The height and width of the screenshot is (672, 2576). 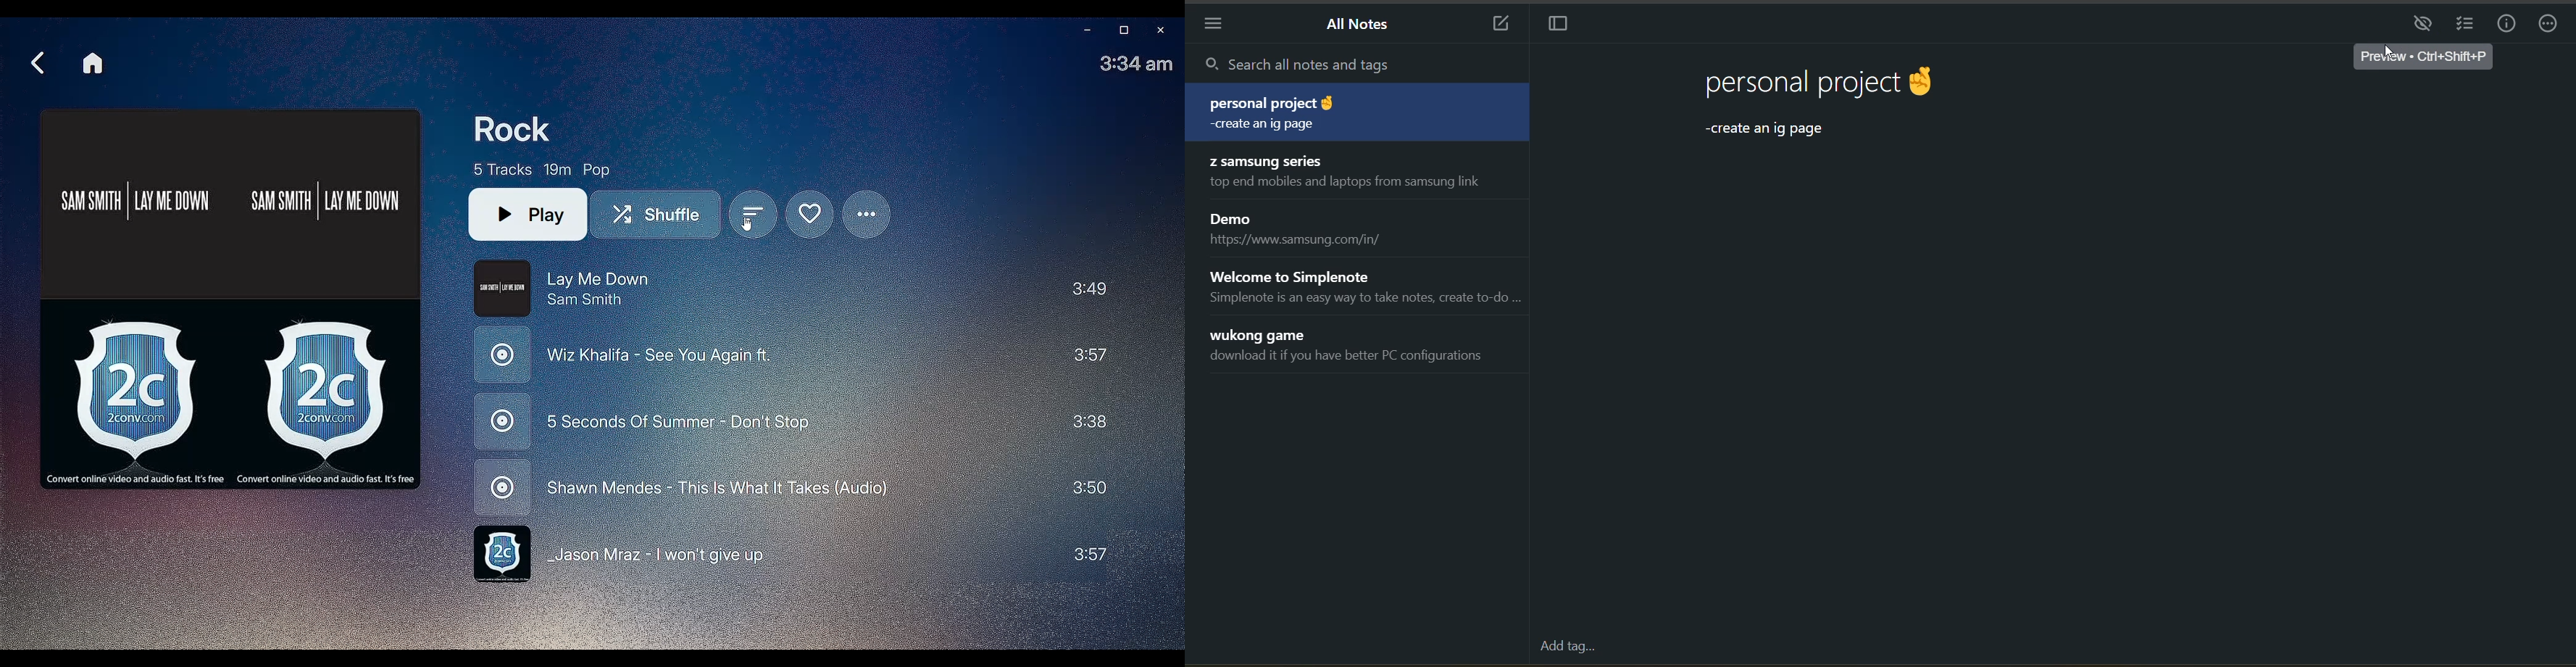 What do you see at coordinates (788, 358) in the screenshot?
I see `Wiz Khalifa- See you again` at bounding box center [788, 358].